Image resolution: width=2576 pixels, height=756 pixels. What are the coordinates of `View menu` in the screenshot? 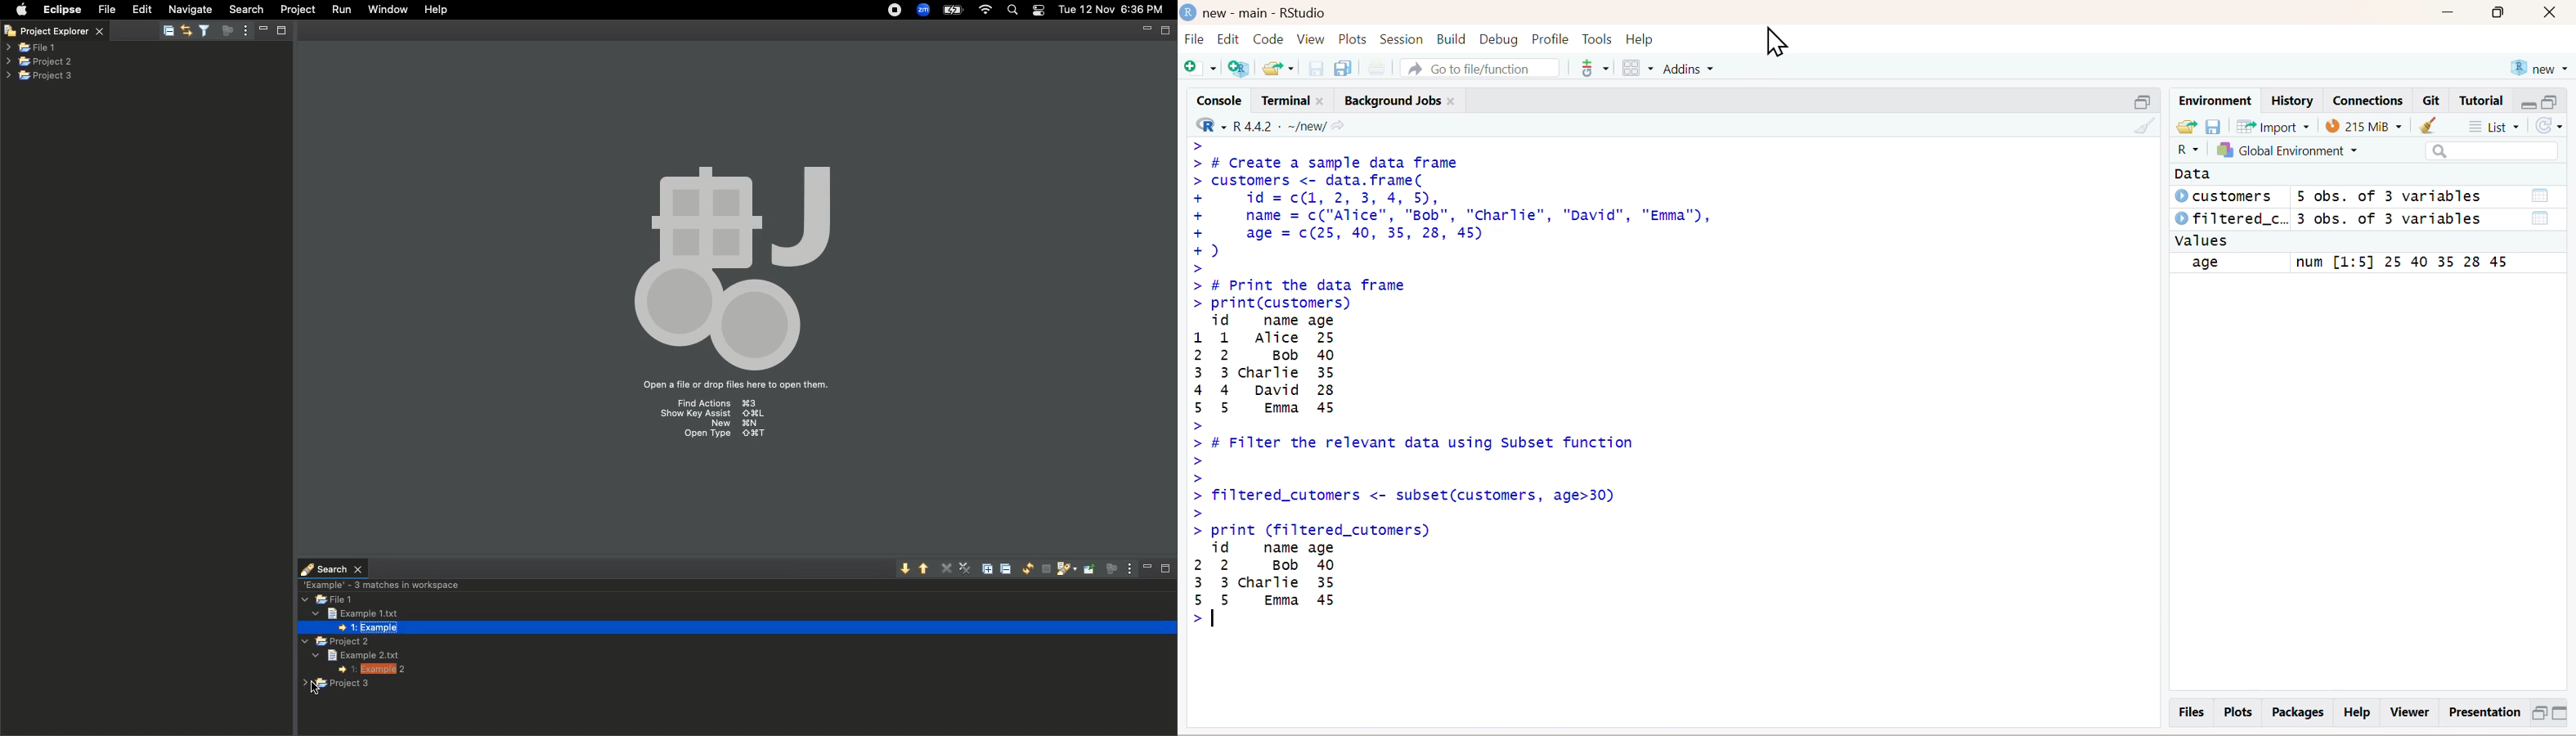 It's located at (245, 32).